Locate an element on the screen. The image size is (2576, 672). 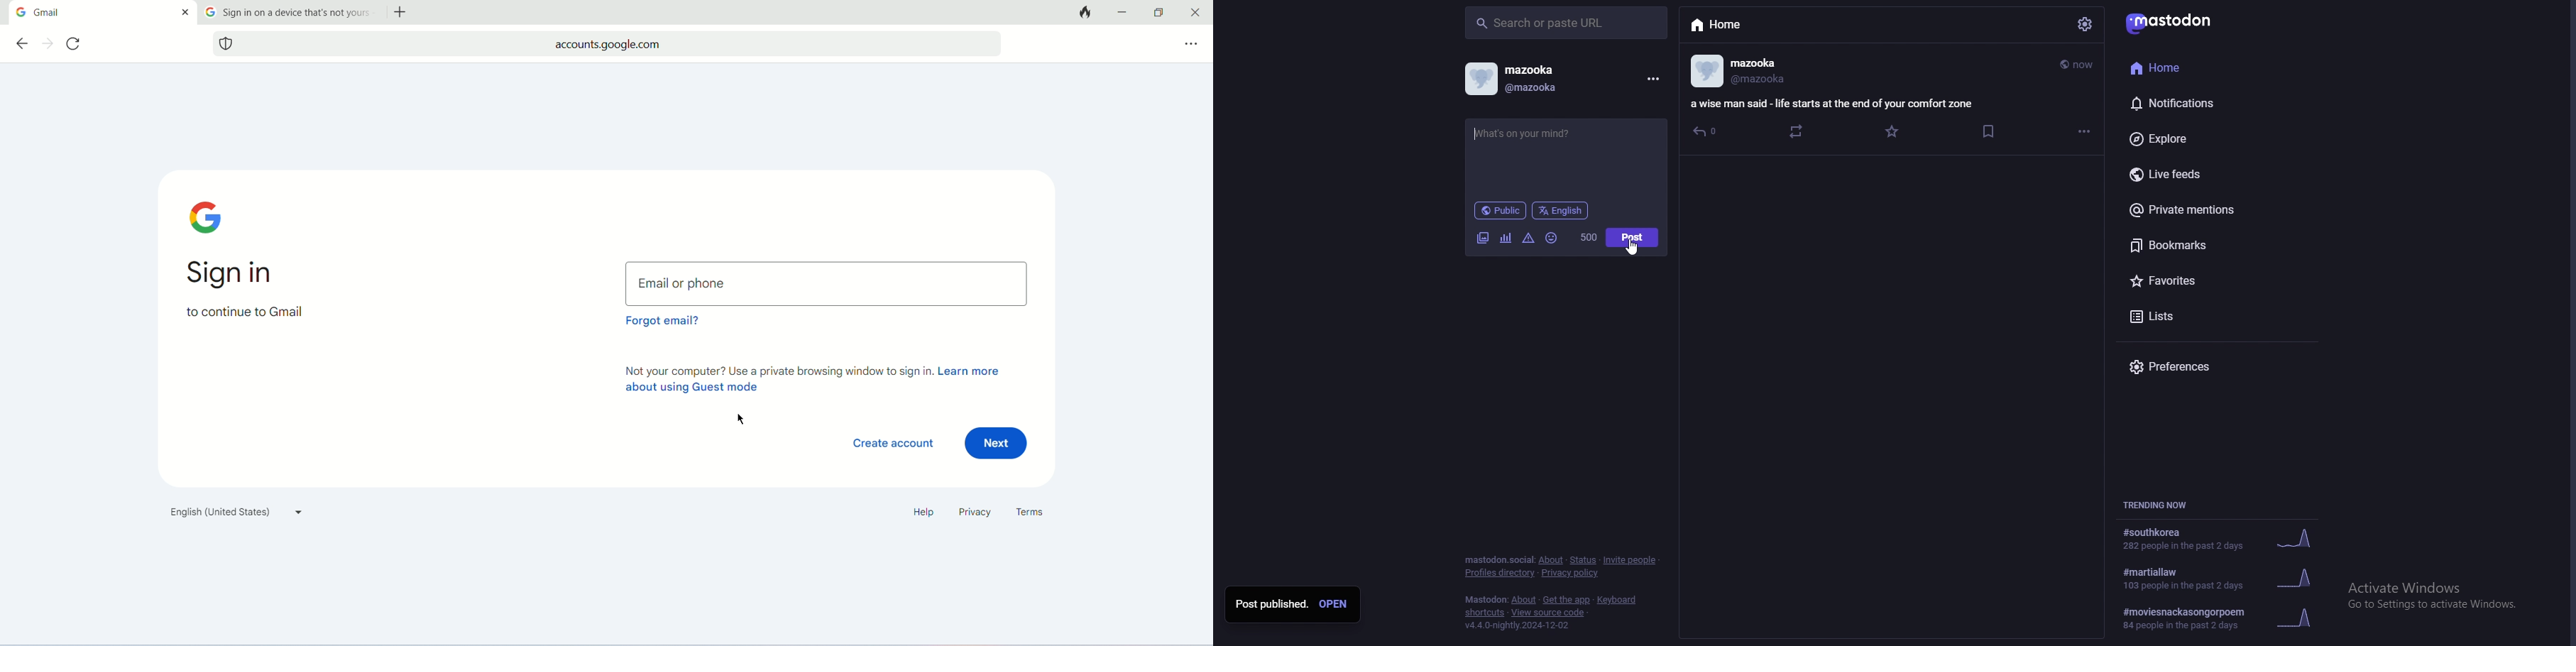
View source code is located at coordinates (1552, 613).